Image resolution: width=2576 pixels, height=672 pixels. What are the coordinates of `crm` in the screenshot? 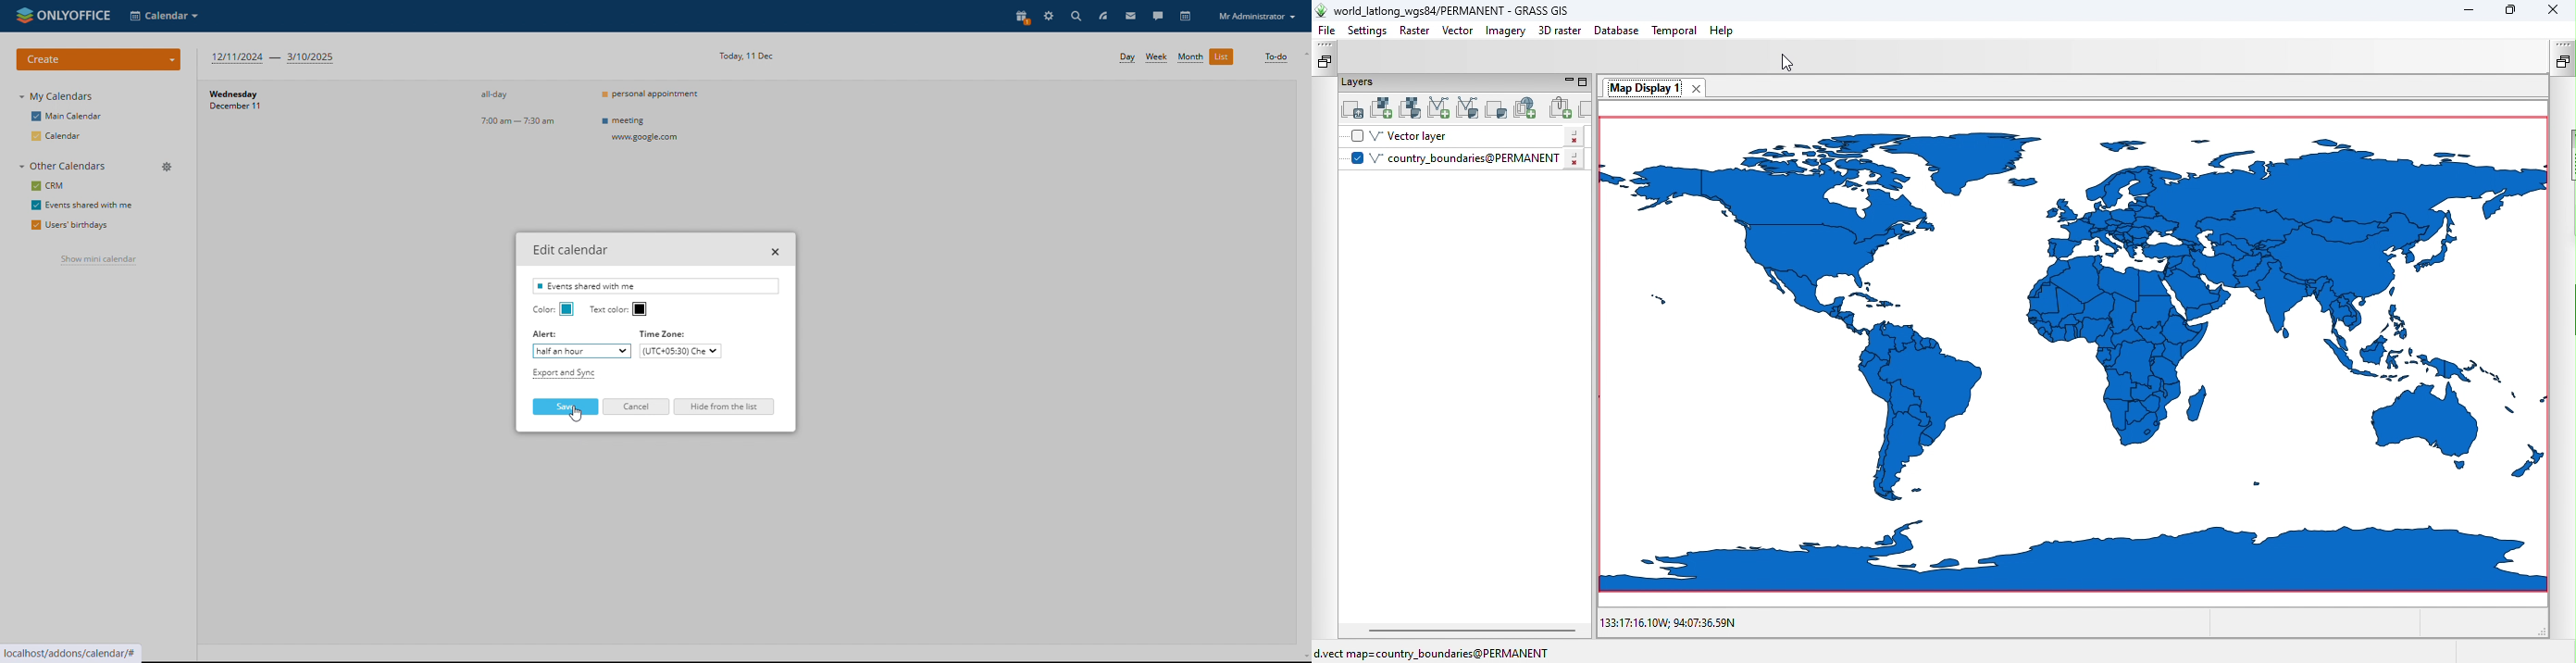 It's located at (49, 186).